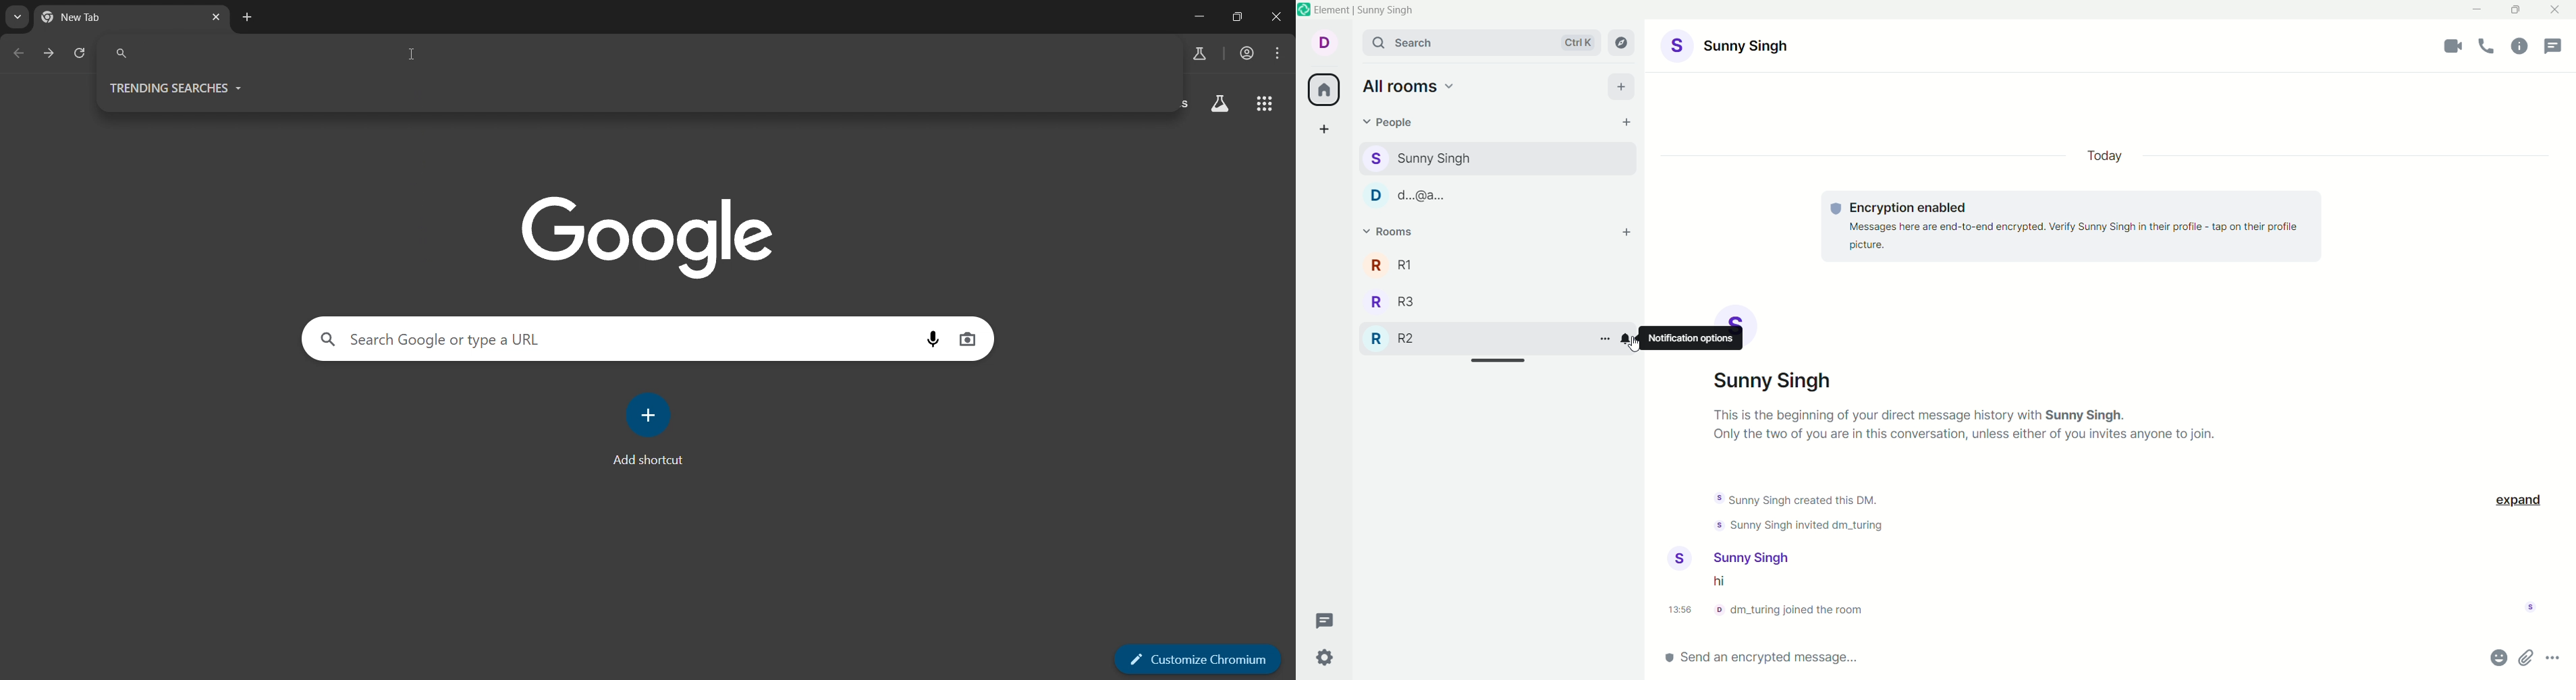 The height and width of the screenshot is (700, 2576). What do you see at coordinates (1410, 85) in the screenshot?
I see `all rooms` at bounding box center [1410, 85].